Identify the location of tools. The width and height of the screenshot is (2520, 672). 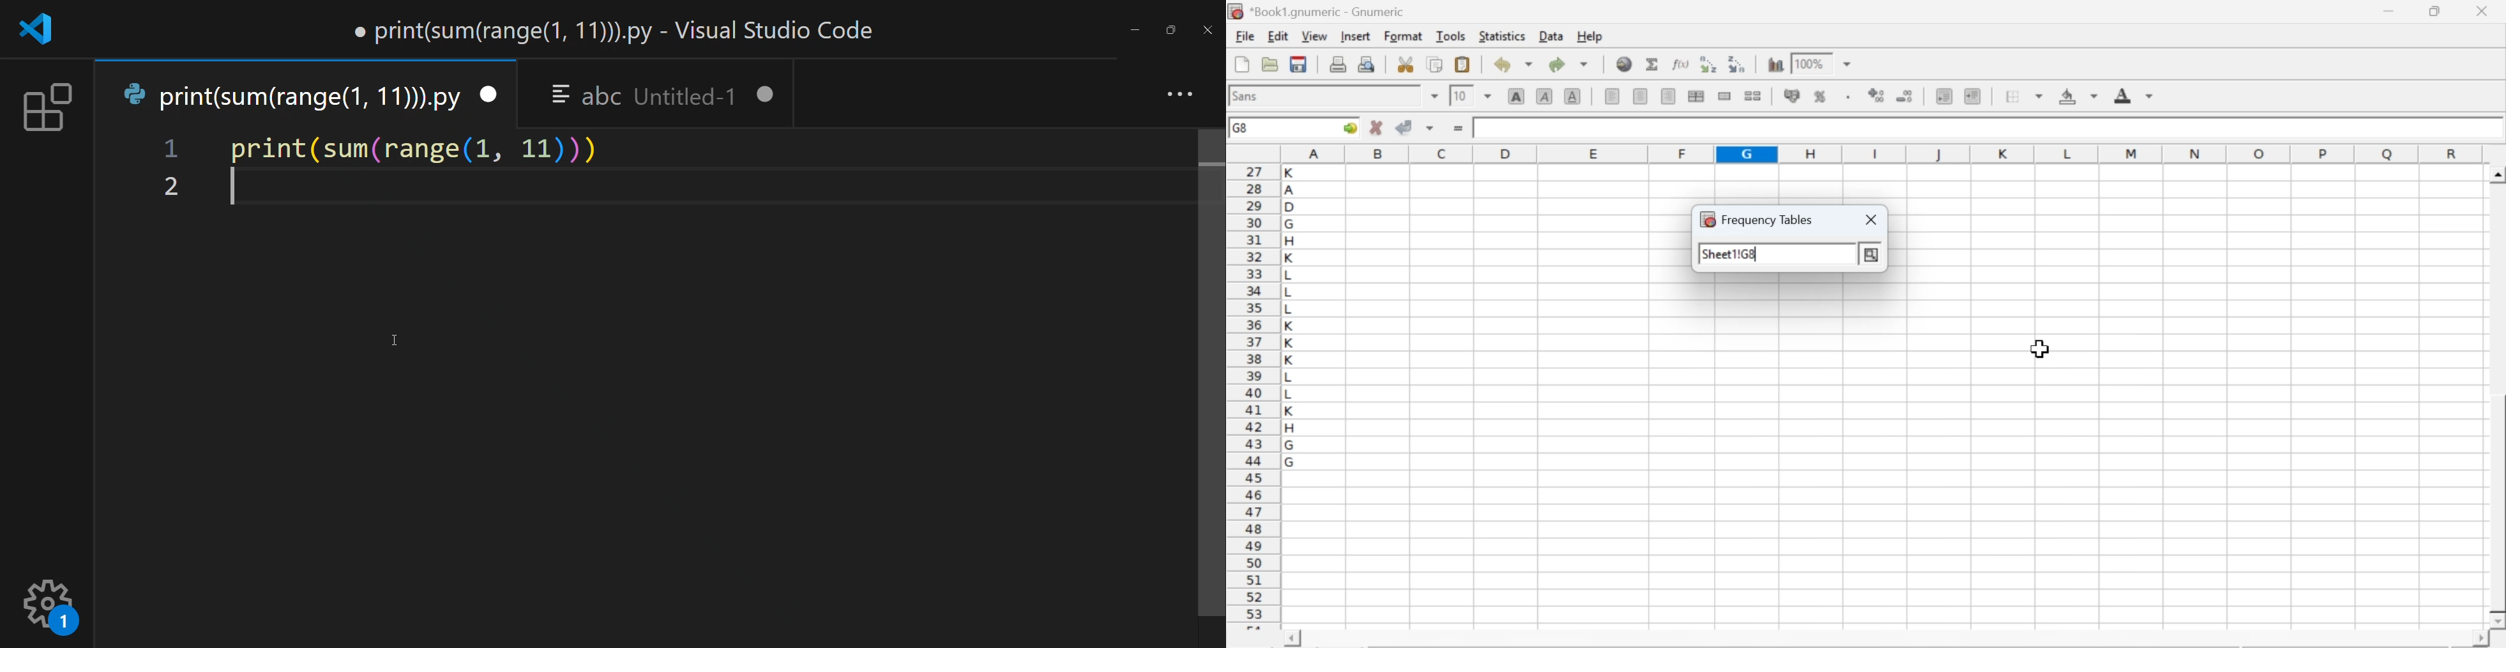
(1452, 35).